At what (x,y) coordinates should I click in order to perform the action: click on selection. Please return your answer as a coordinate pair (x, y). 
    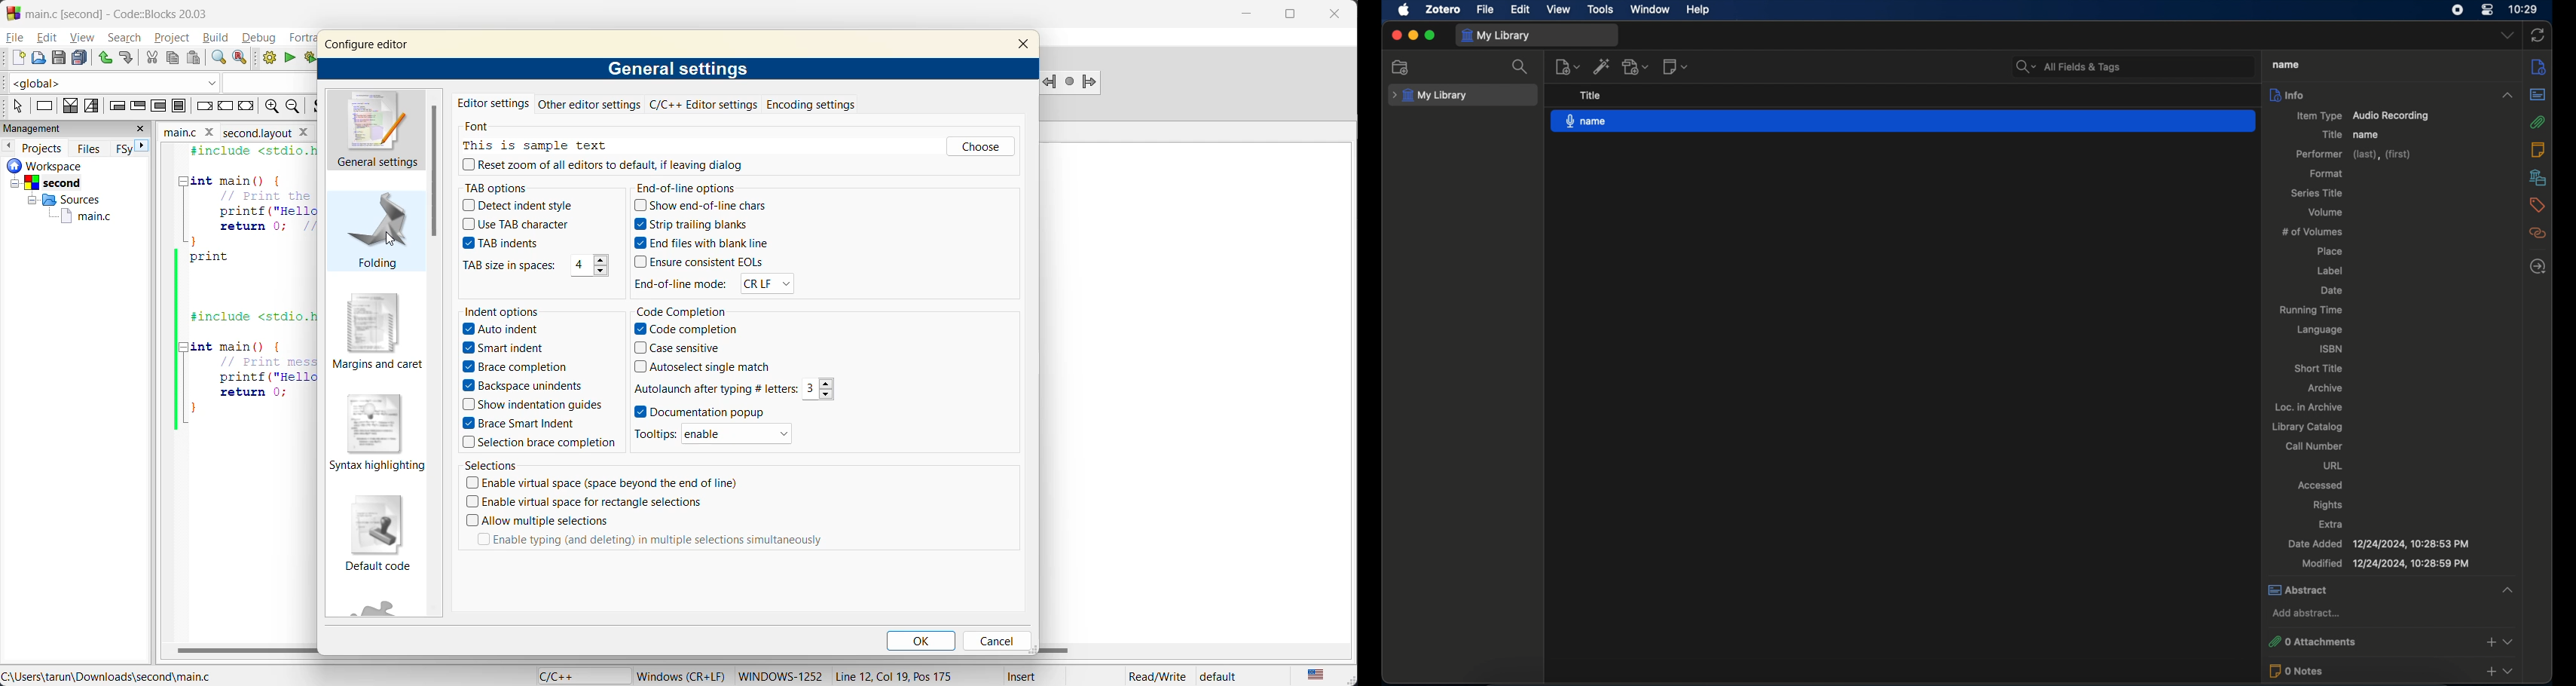
    Looking at the image, I should click on (90, 106).